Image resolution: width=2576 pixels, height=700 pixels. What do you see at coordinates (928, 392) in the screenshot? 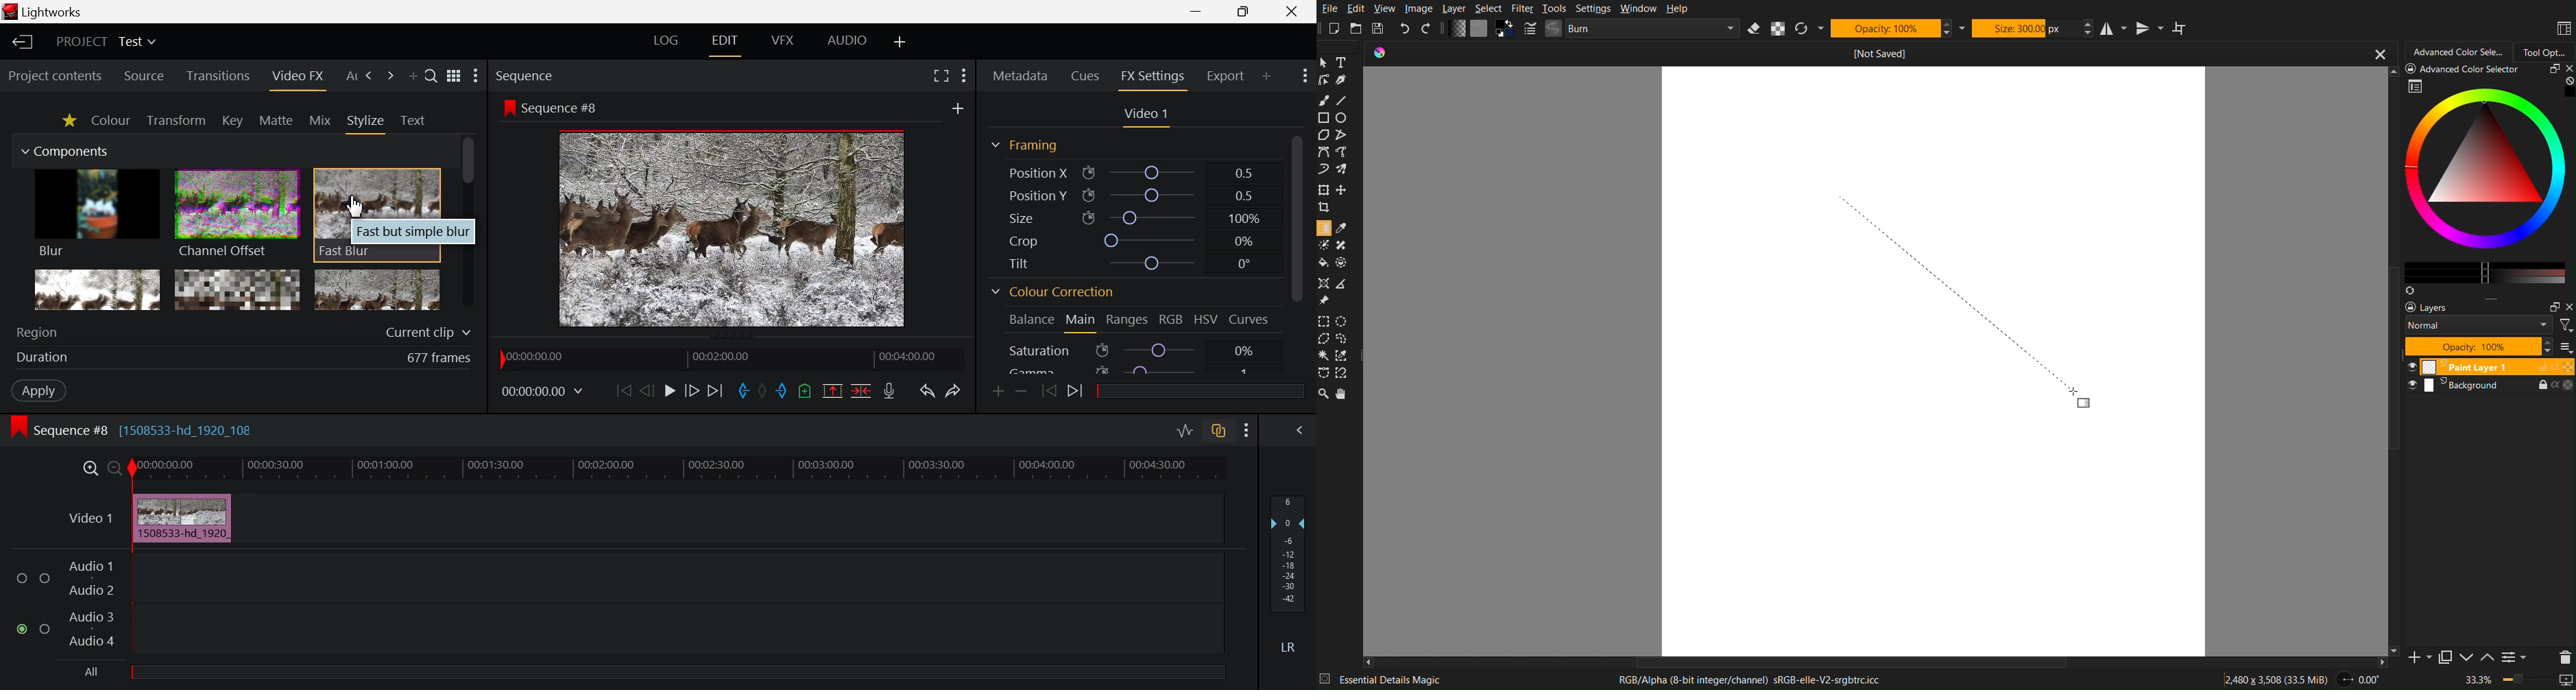
I see `Undo` at bounding box center [928, 392].